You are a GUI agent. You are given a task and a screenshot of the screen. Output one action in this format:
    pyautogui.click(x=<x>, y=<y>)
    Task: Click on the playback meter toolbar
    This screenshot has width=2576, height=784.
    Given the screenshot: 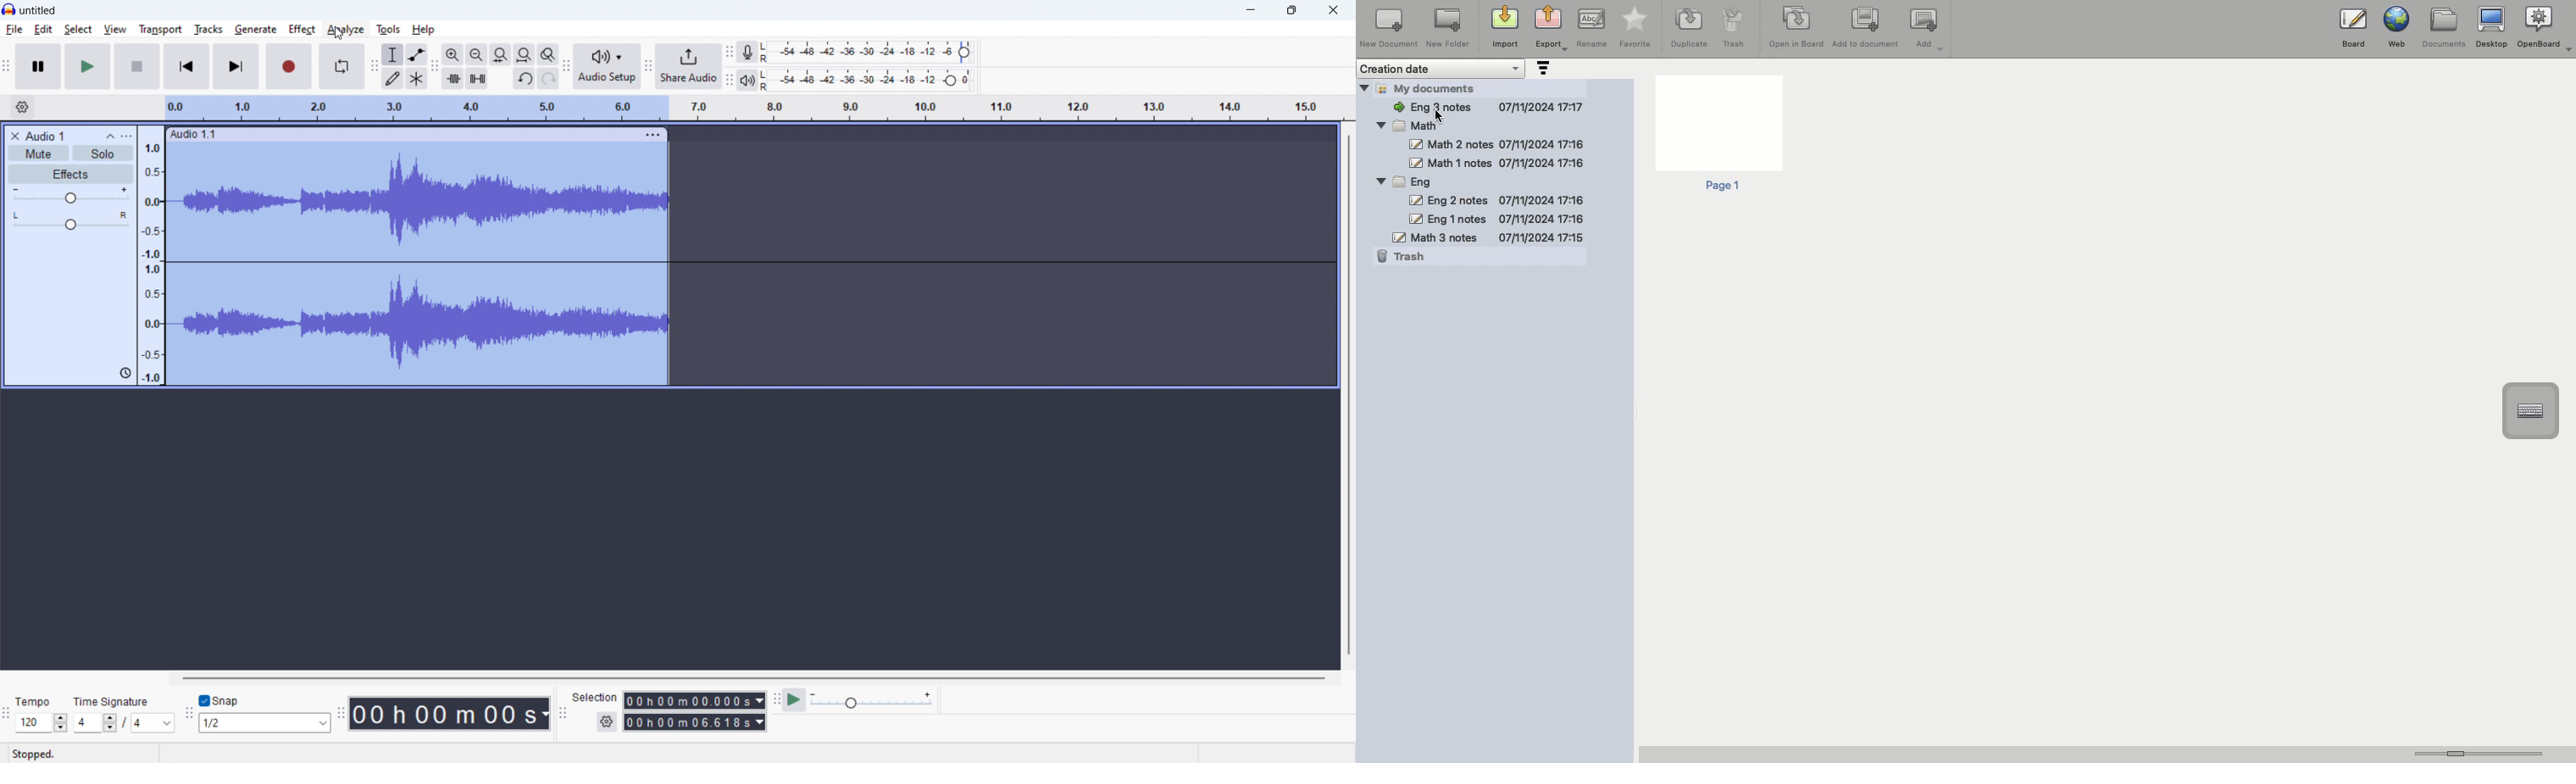 What is the action you would take?
    pyautogui.click(x=728, y=81)
    